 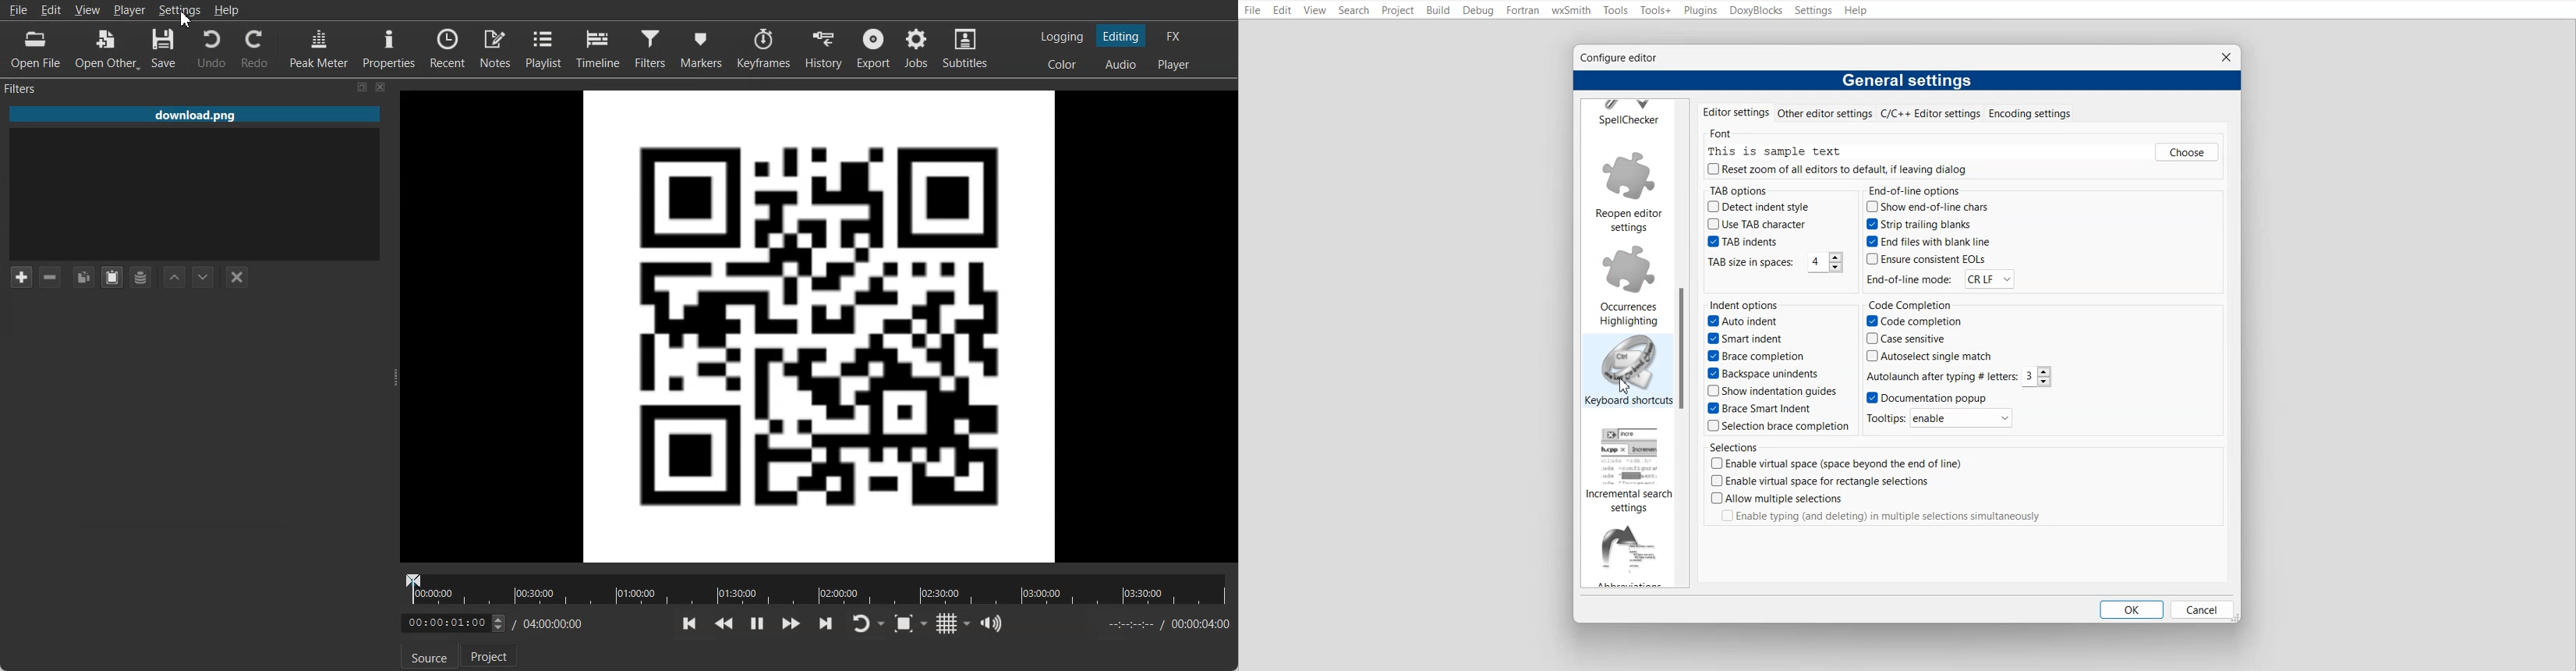 What do you see at coordinates (791, 624) in the screenshot?
I see `Play quickly forward` at bounding box center [791, 624].